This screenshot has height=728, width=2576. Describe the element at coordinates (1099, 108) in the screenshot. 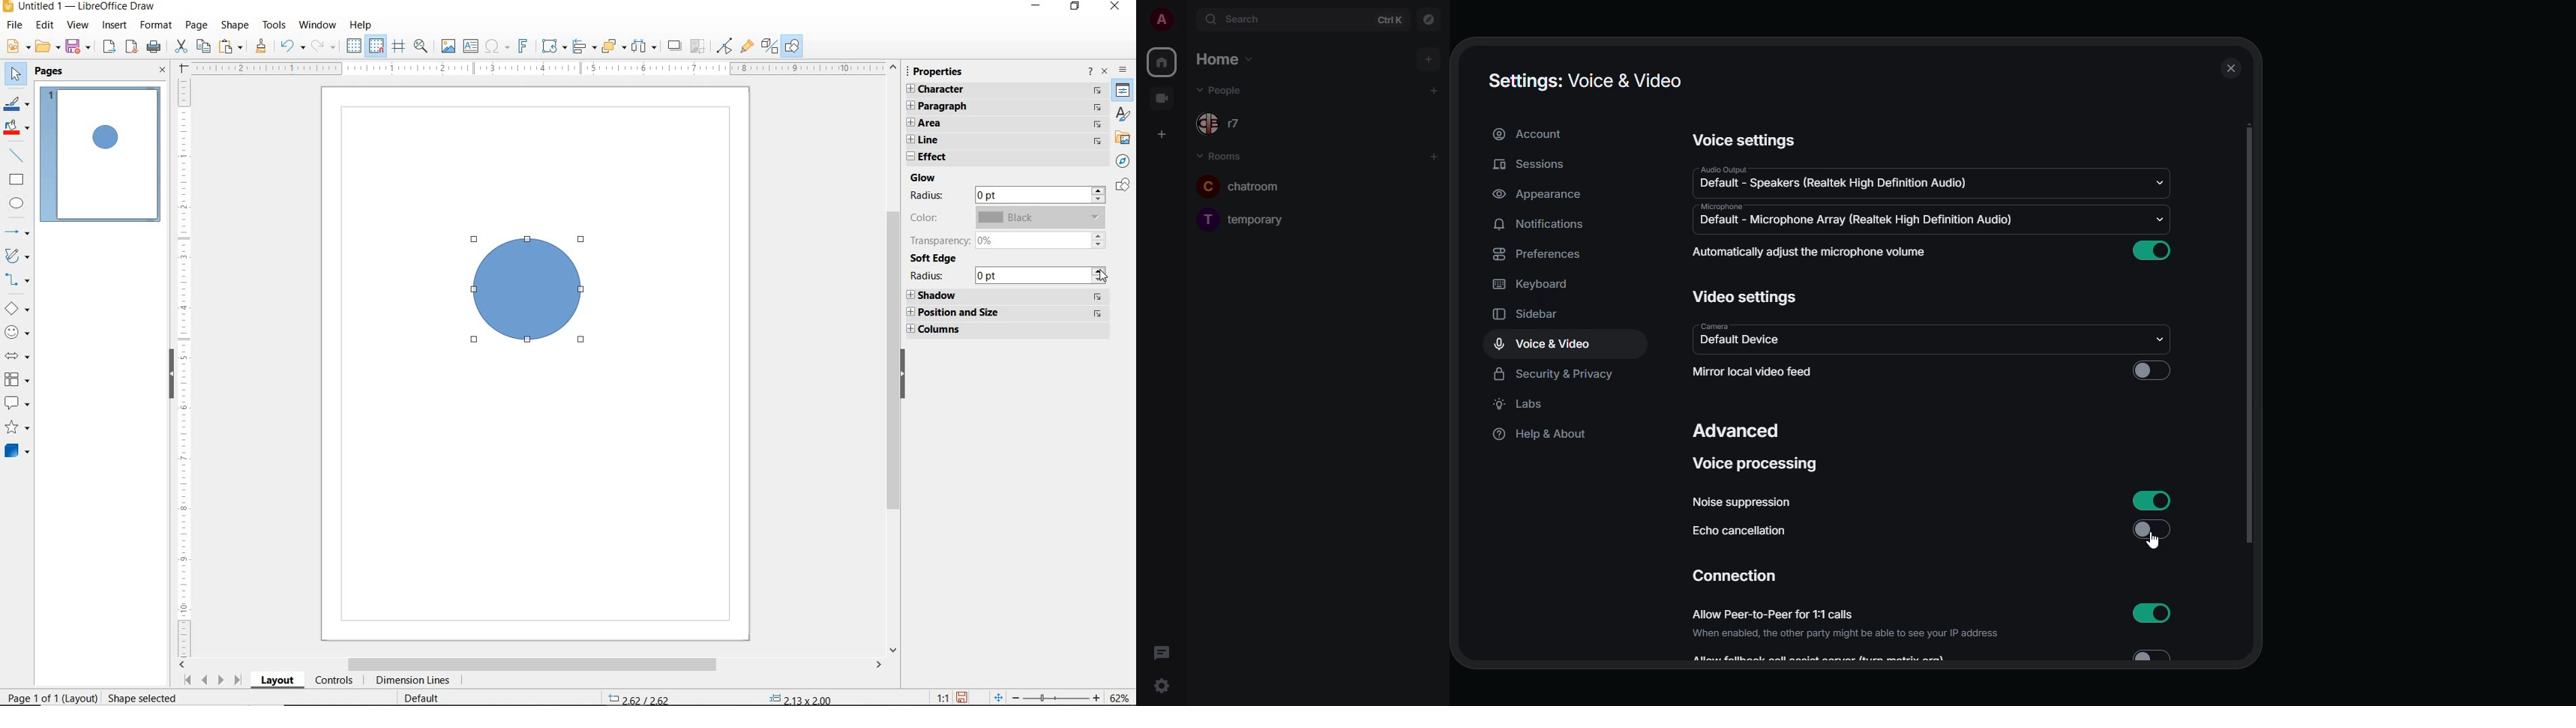

I see `navigate` at that location.